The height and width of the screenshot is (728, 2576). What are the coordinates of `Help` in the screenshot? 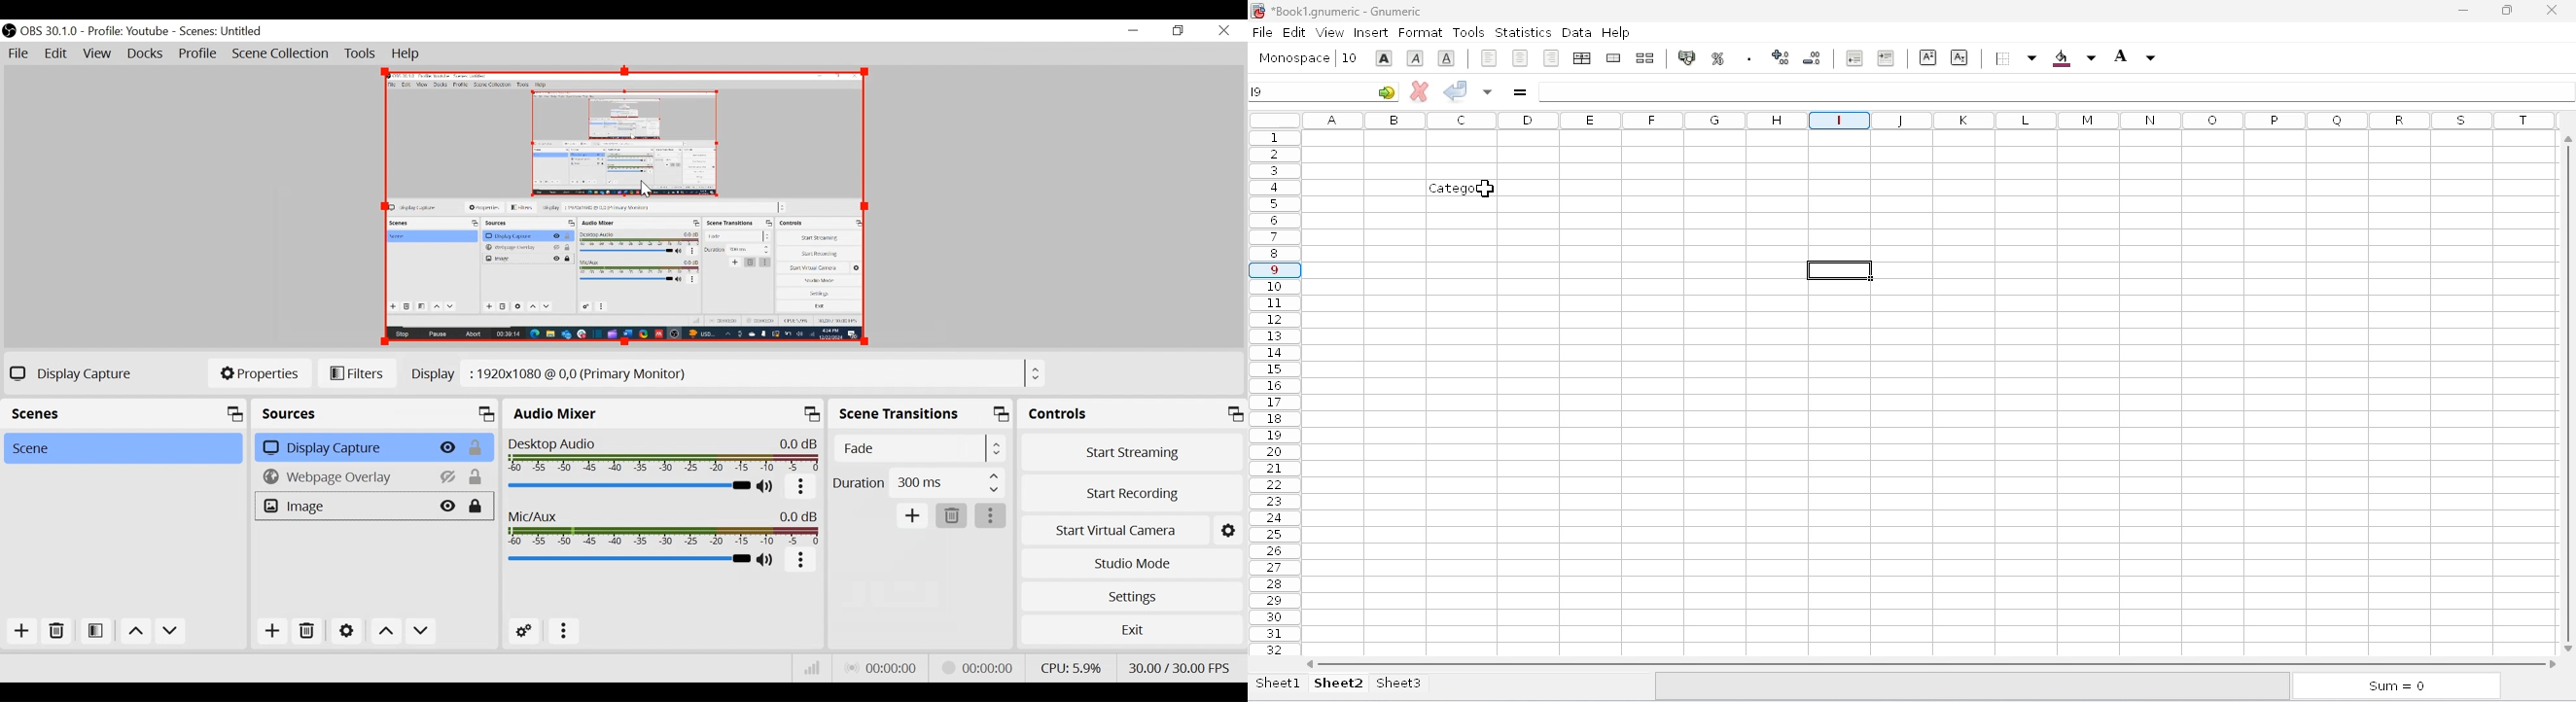 It's located at (408, 55).